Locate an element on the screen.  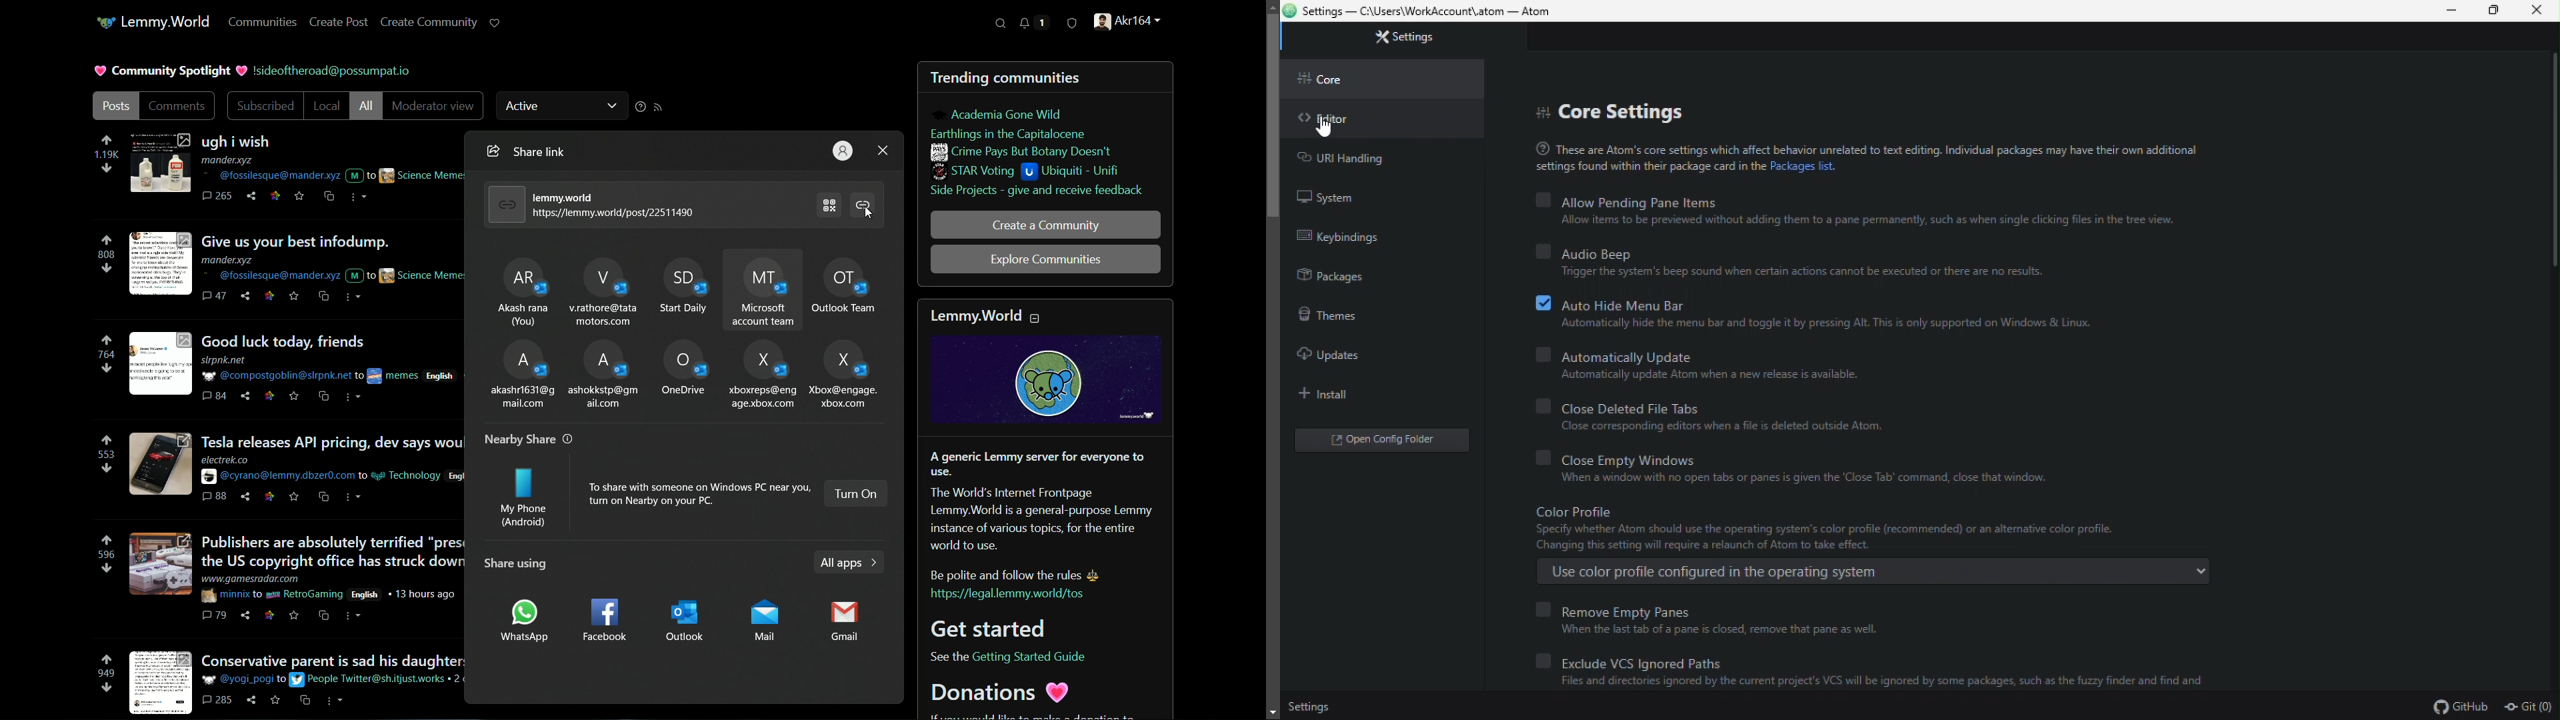
Get started is located at coordinates (993, 627).